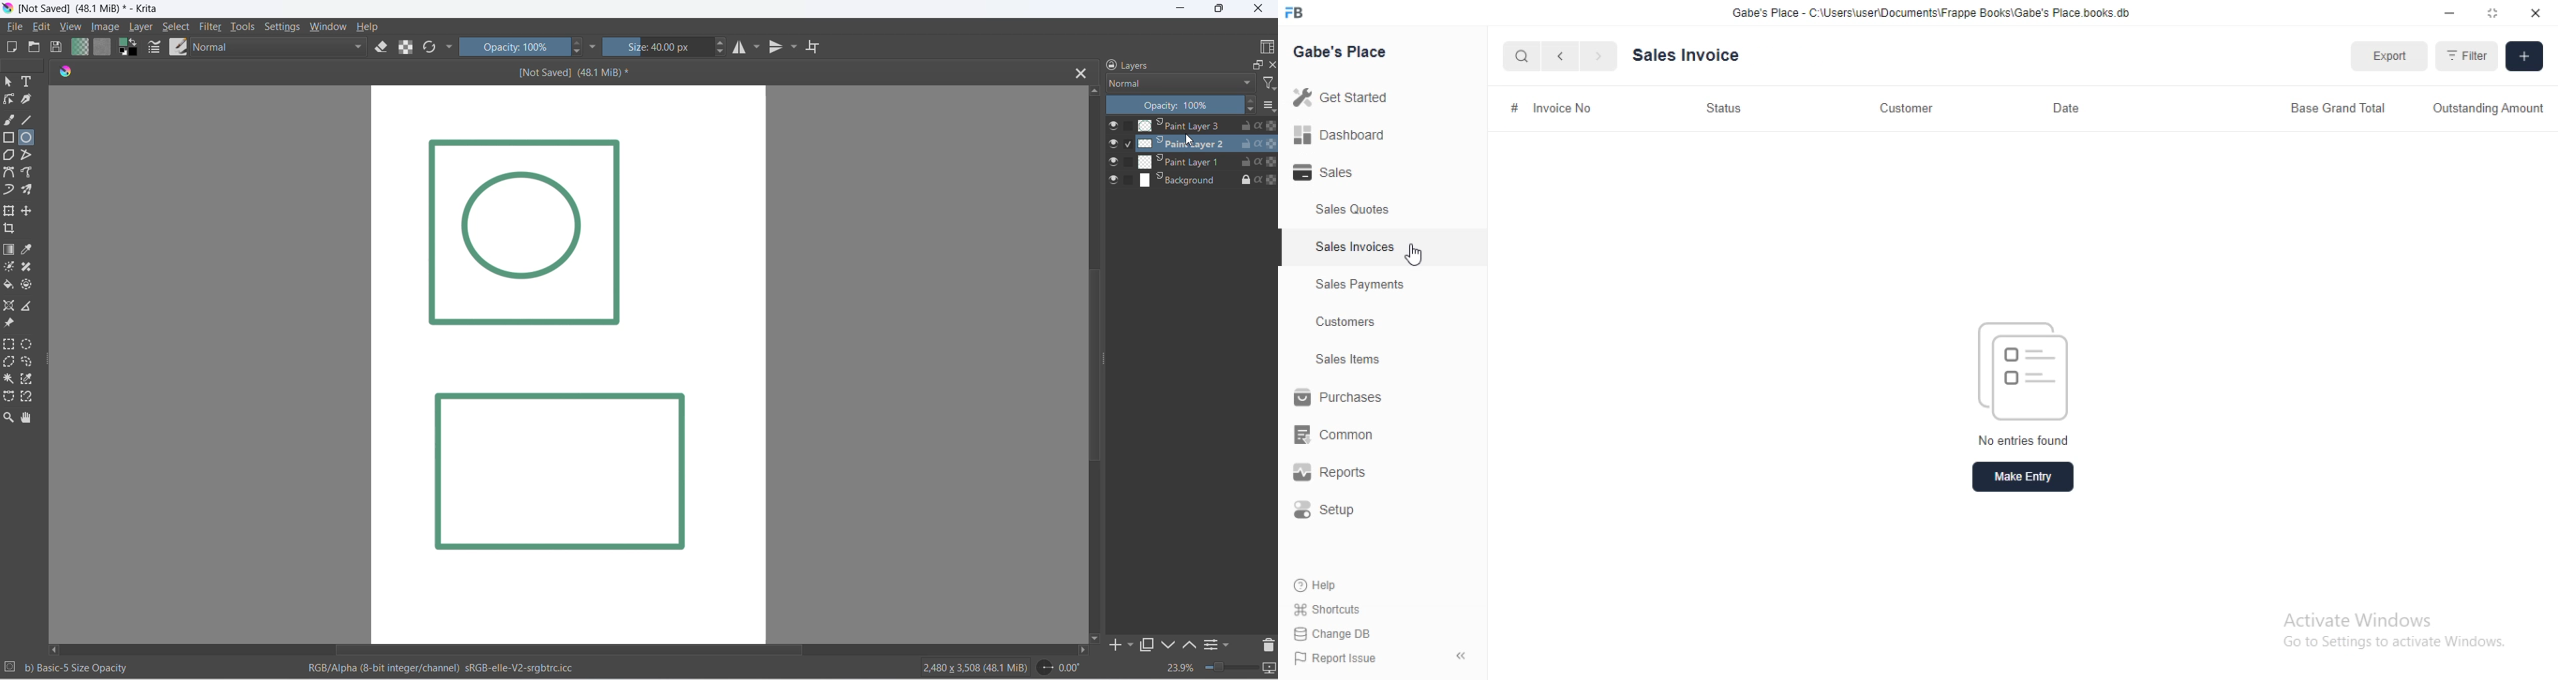  Describe the element at coordinates (1267, 179) in the screenshot. I see `preserve alpha` at that location.